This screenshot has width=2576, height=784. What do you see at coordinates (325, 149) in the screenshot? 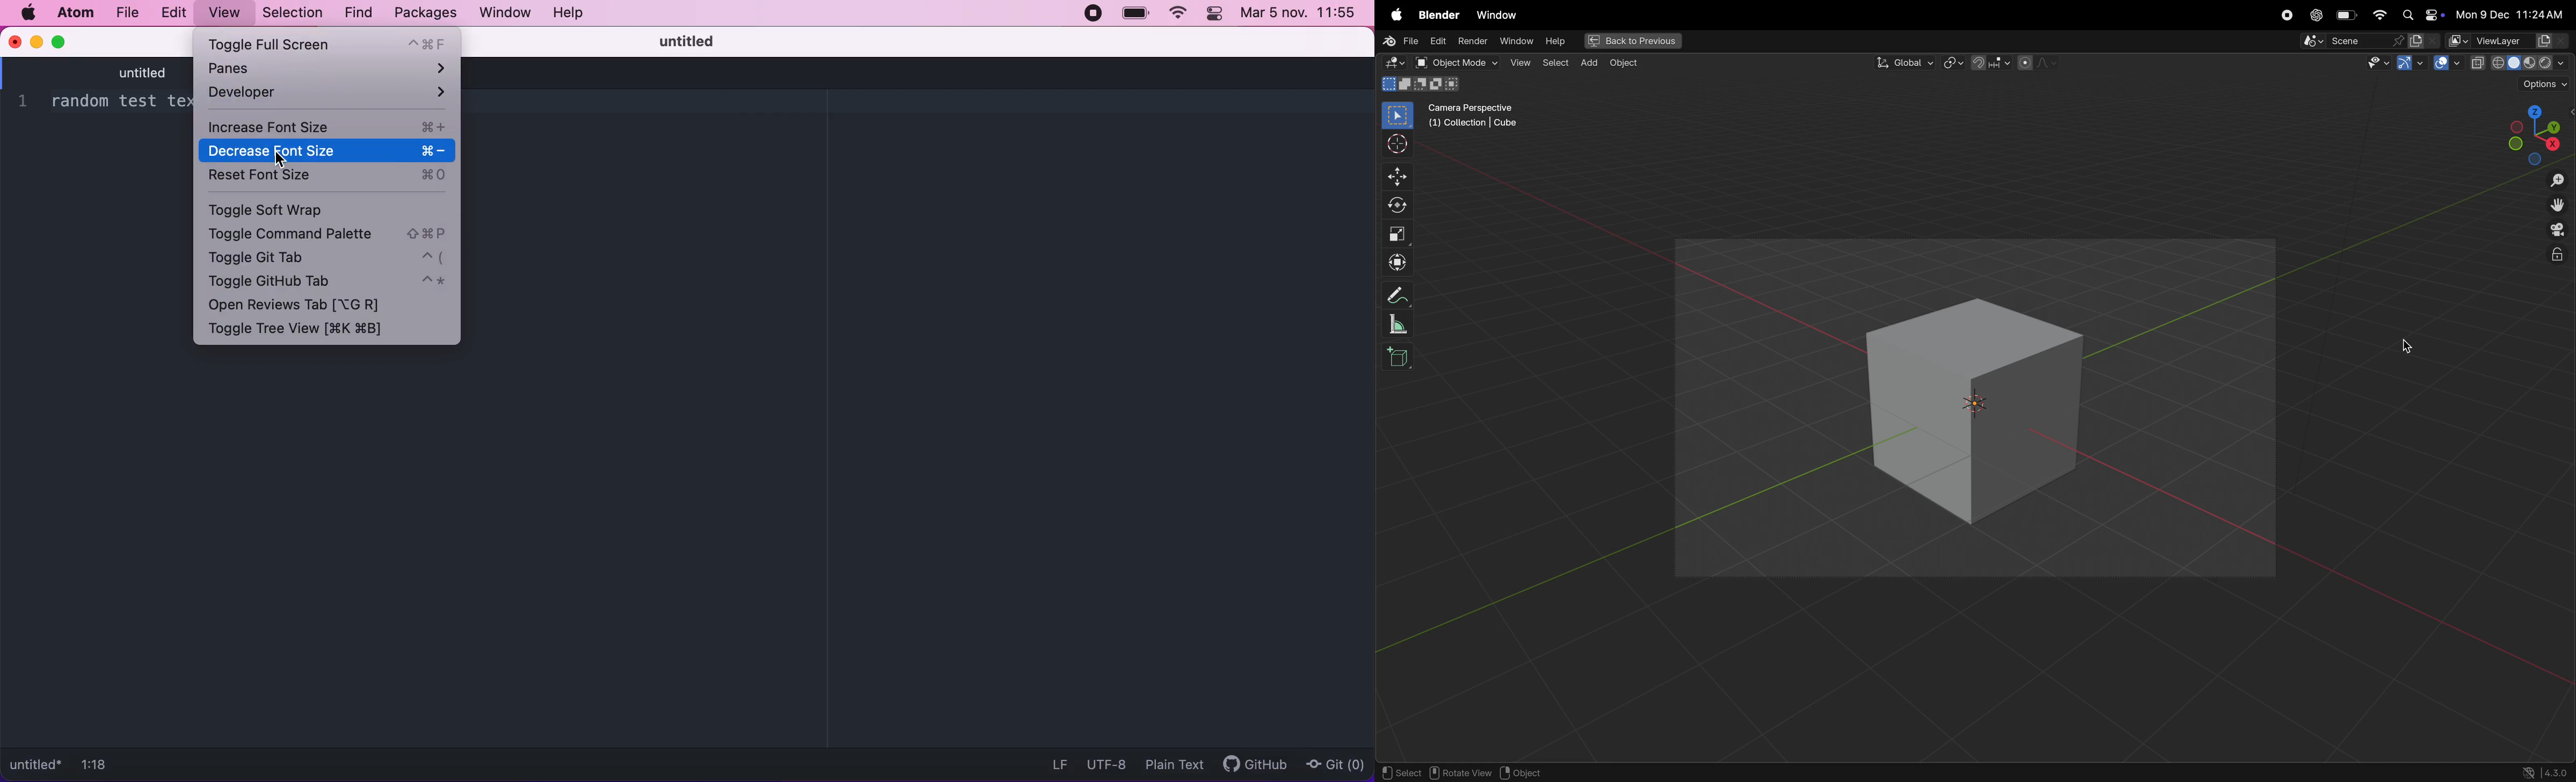
I see `decrease font size` at bounding box center [325, 149].